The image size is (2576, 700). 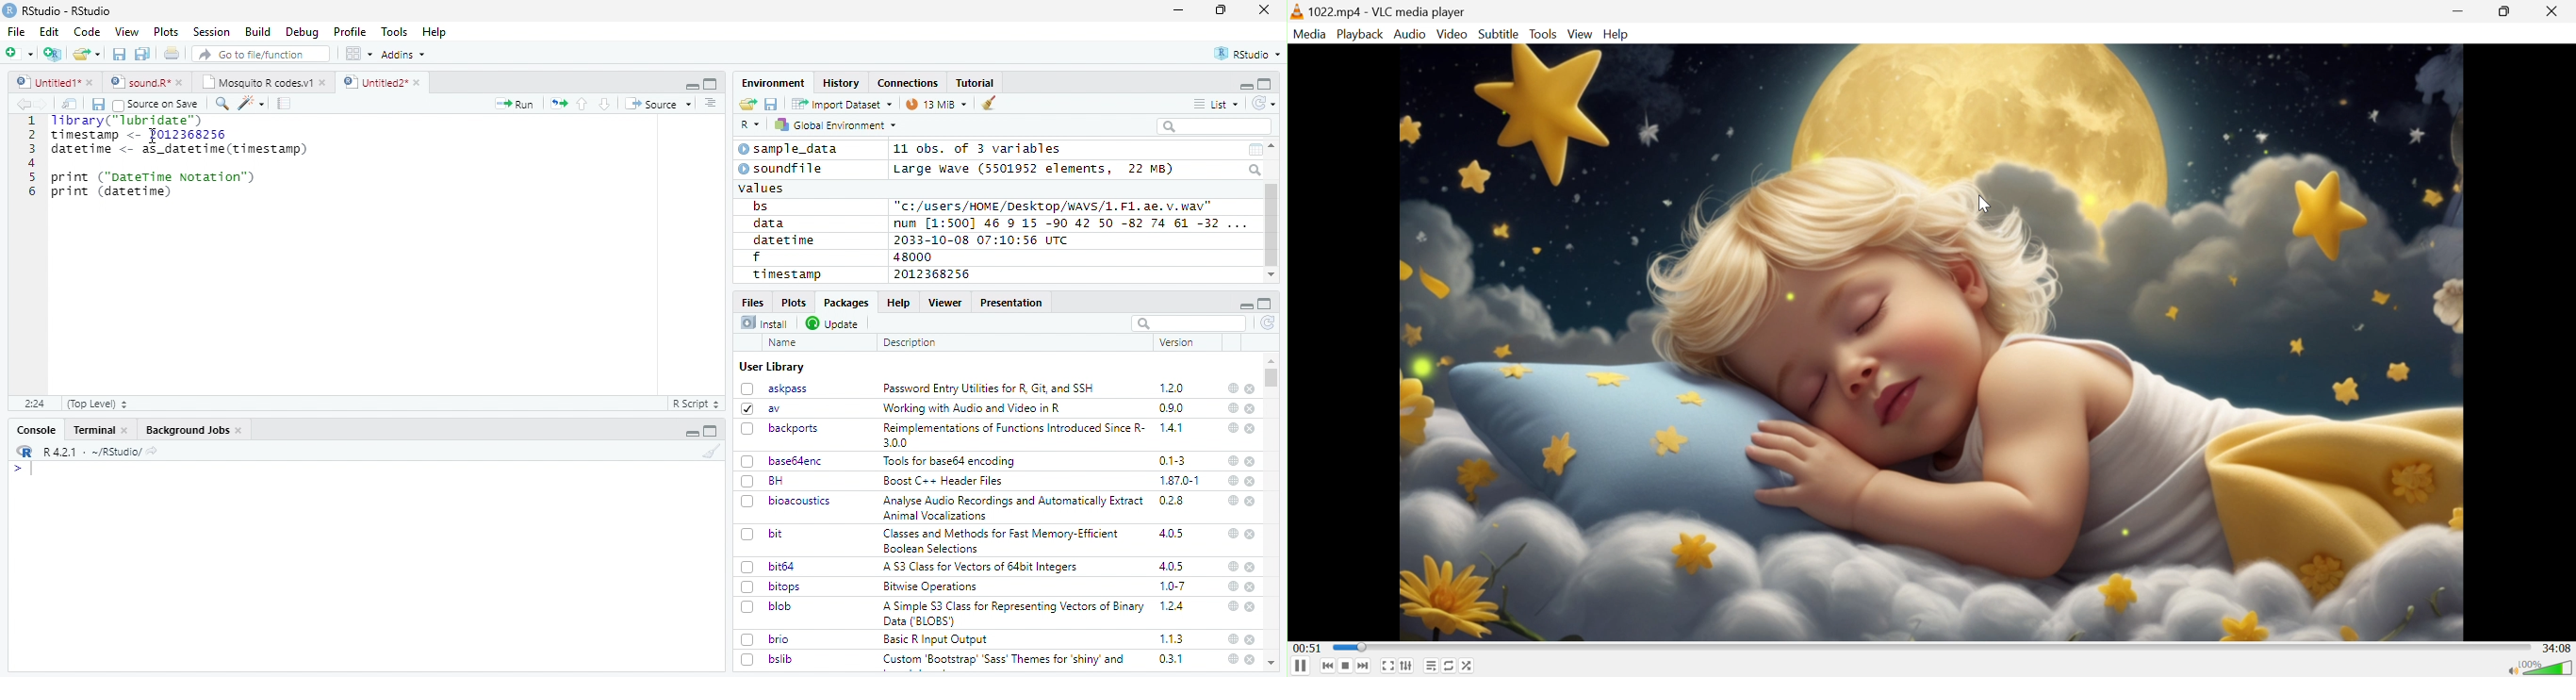 What do you see at coordinates (772, 105) in the screenshot?
I see `Save` at bounding box center [772, 105].